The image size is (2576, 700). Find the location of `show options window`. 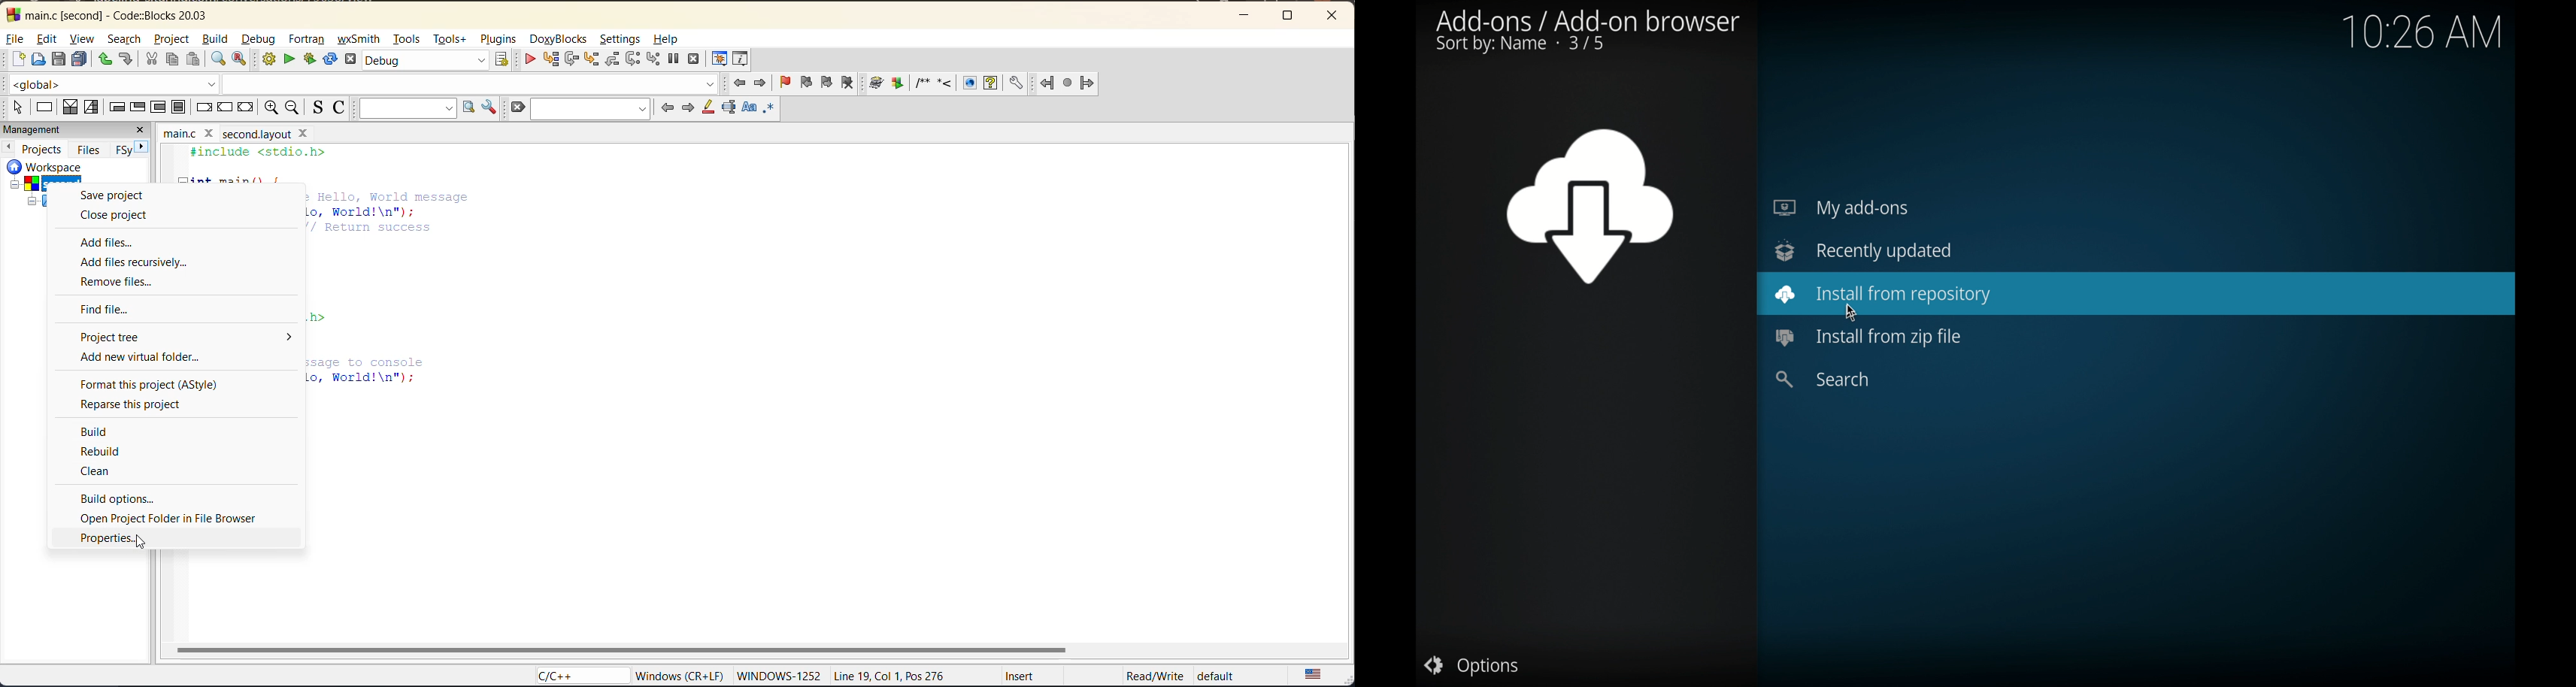

show options window is located at coordinates (489, 108).